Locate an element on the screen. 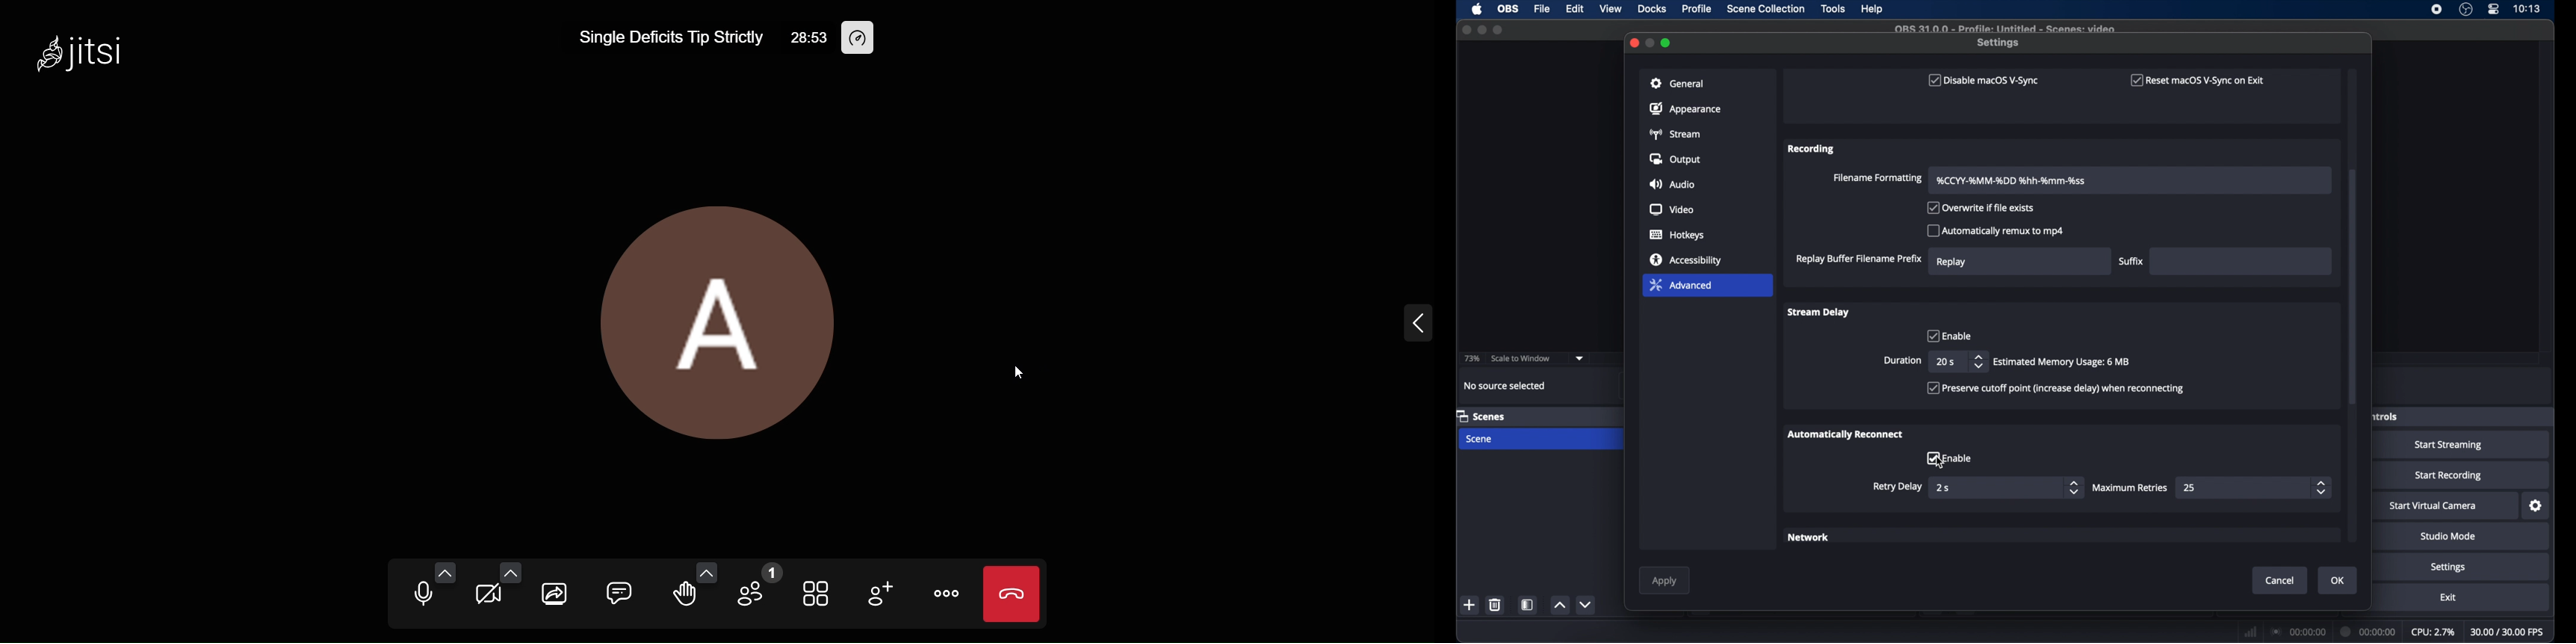 The width and height of the screenshot is (2576, 644). profile is located at coordinates (1698, 9).